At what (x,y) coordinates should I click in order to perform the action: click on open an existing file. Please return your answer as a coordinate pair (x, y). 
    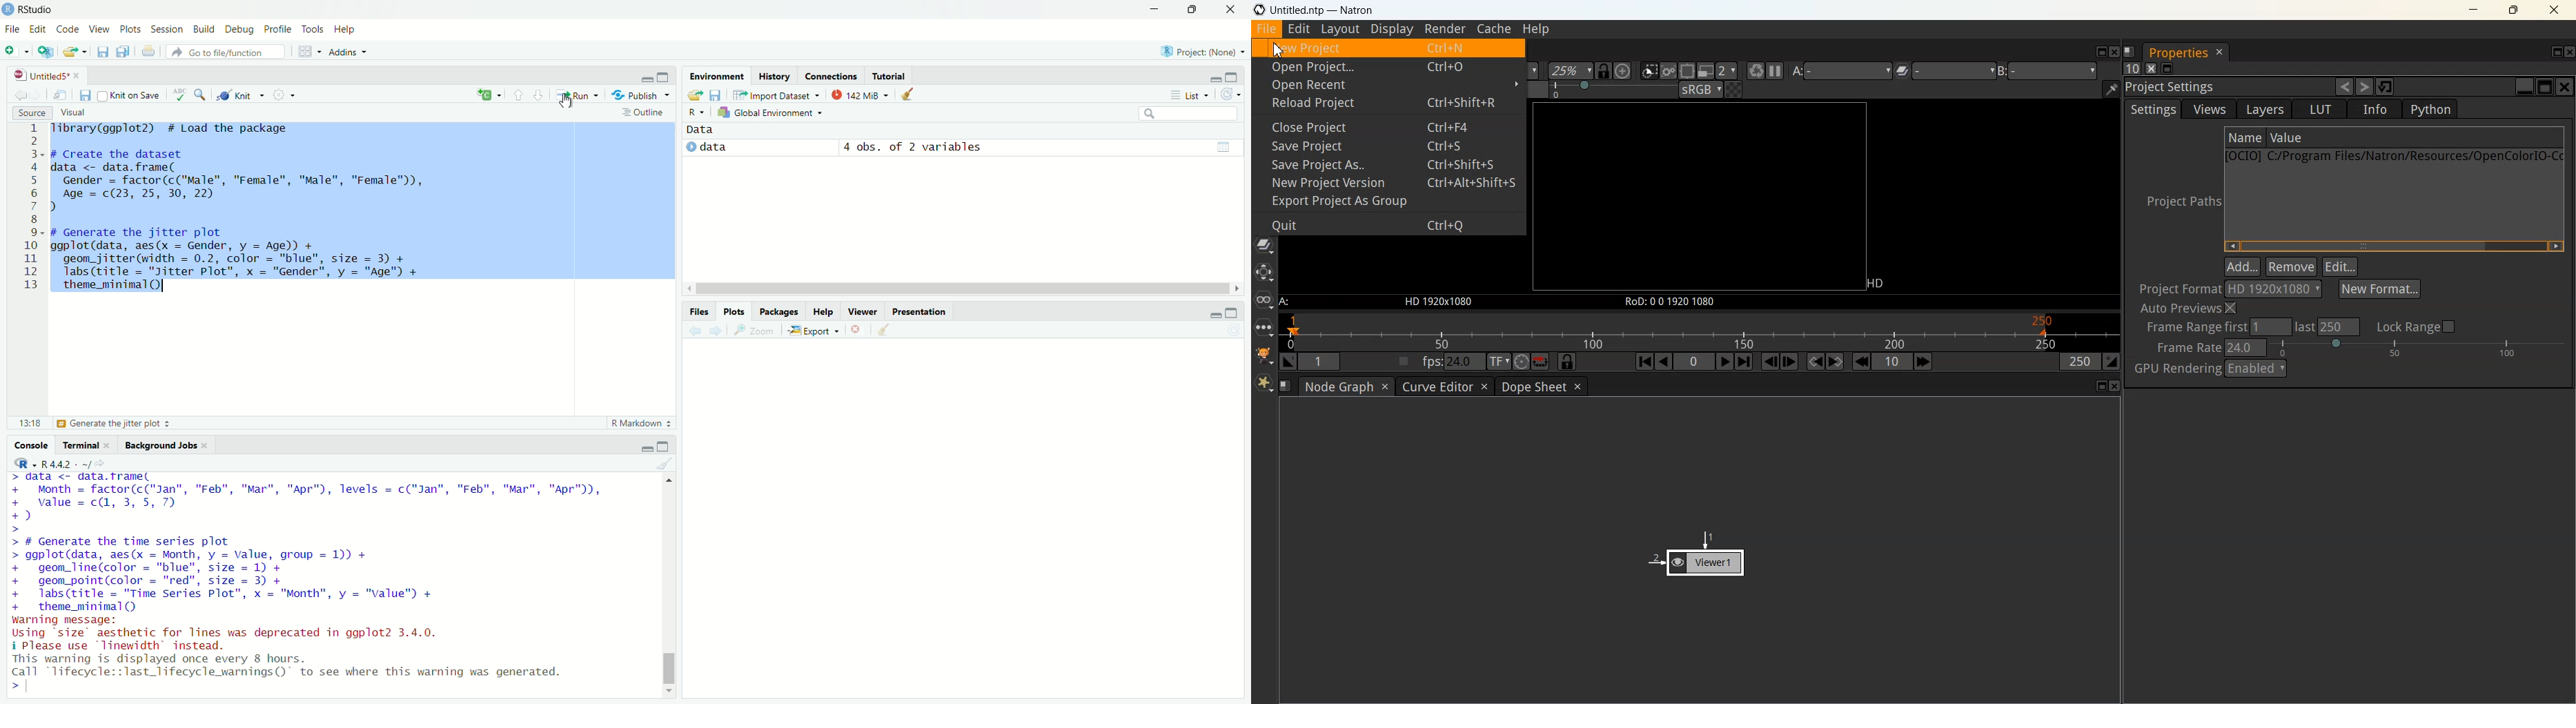
    Looking at the image, I should click on (76, 50).